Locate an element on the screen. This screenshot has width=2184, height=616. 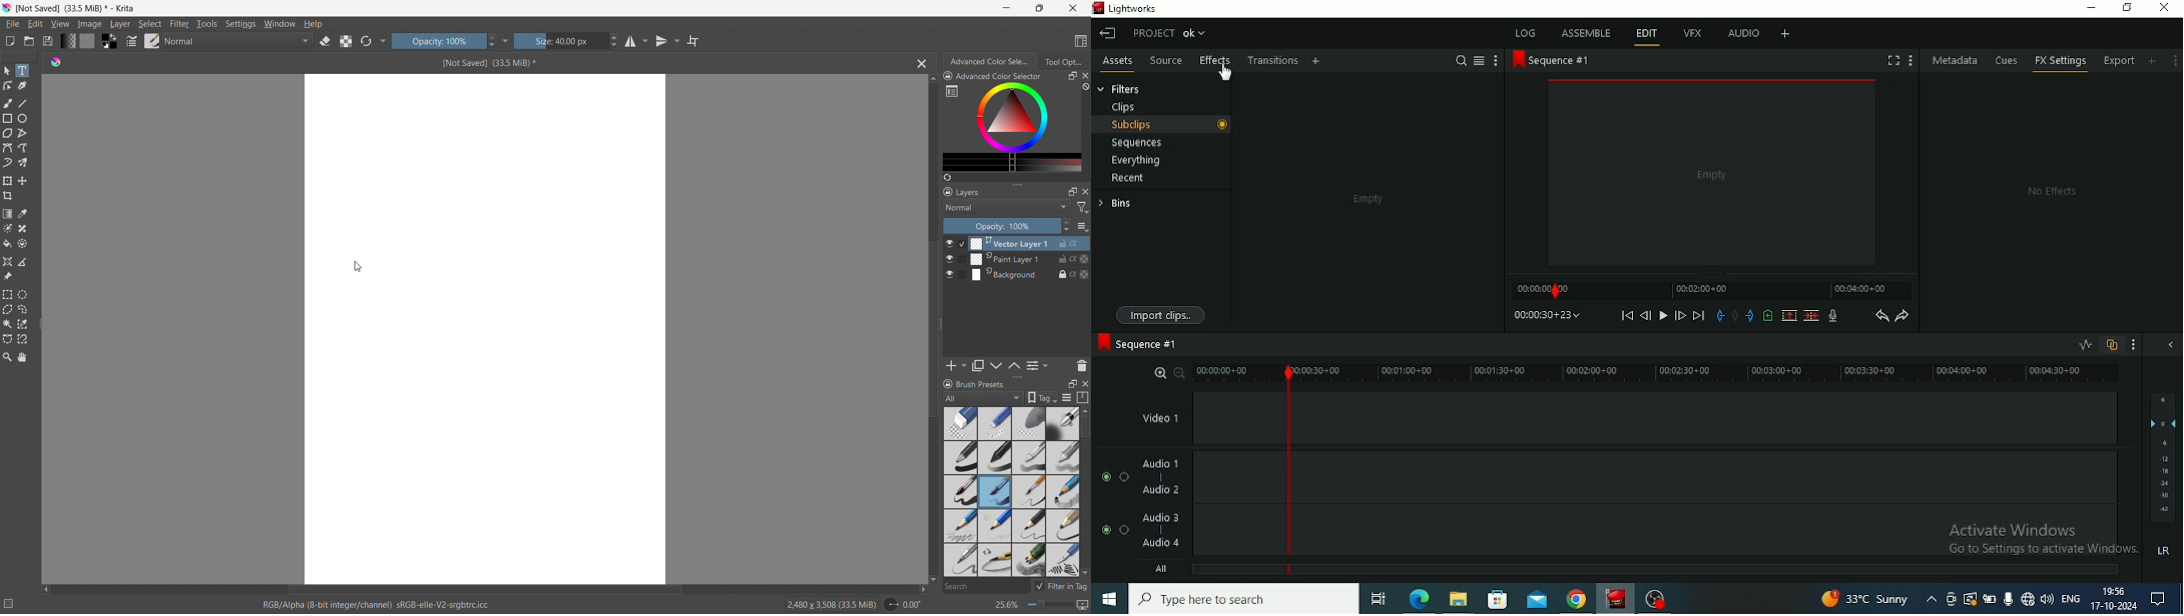
measure the distance between two points is located at coordinates (23, 262).